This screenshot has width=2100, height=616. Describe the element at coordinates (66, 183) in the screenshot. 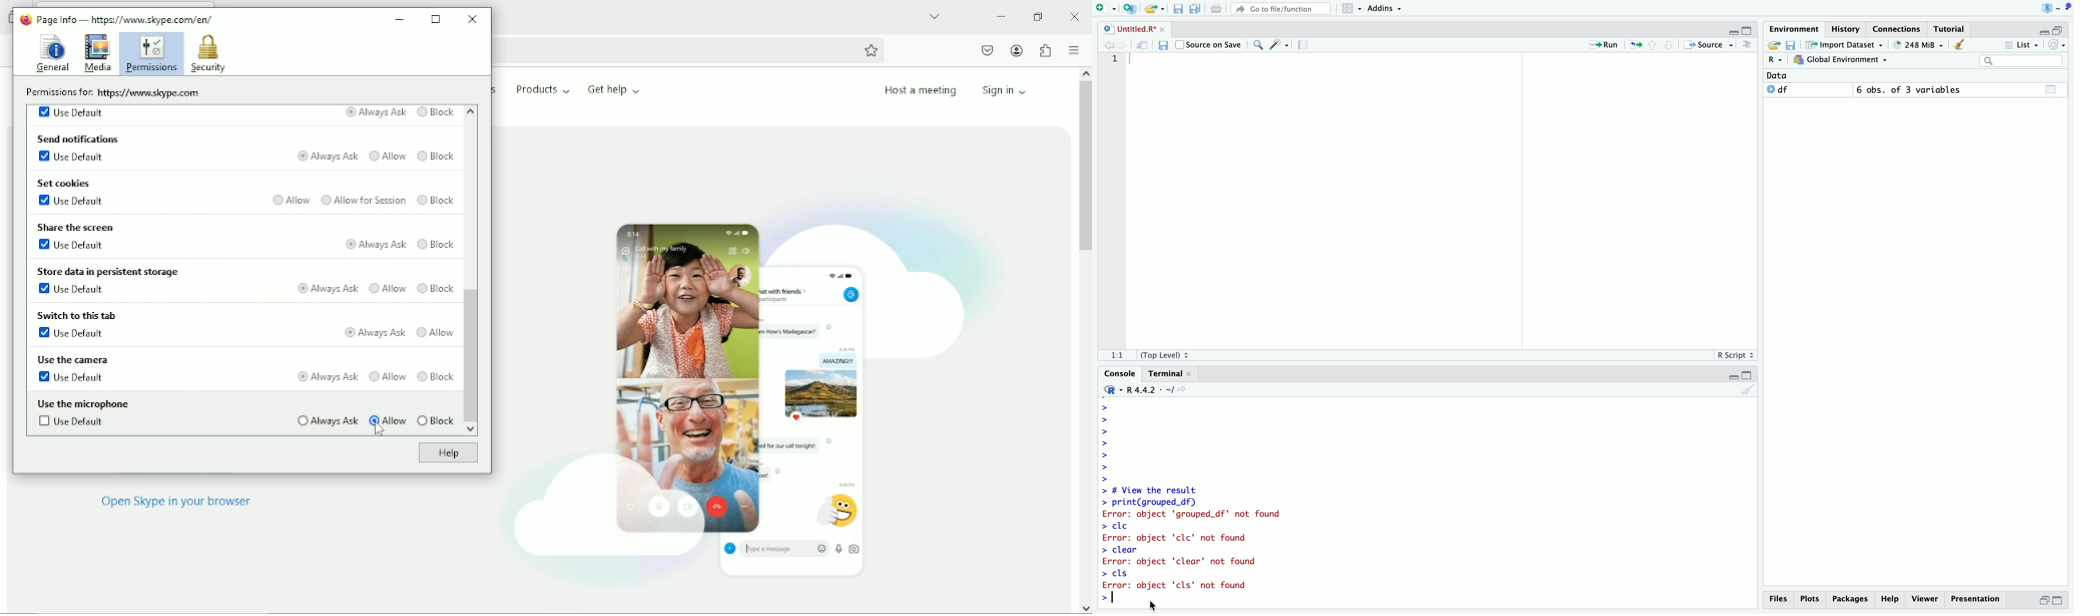

I see `Set cookies` at that location.